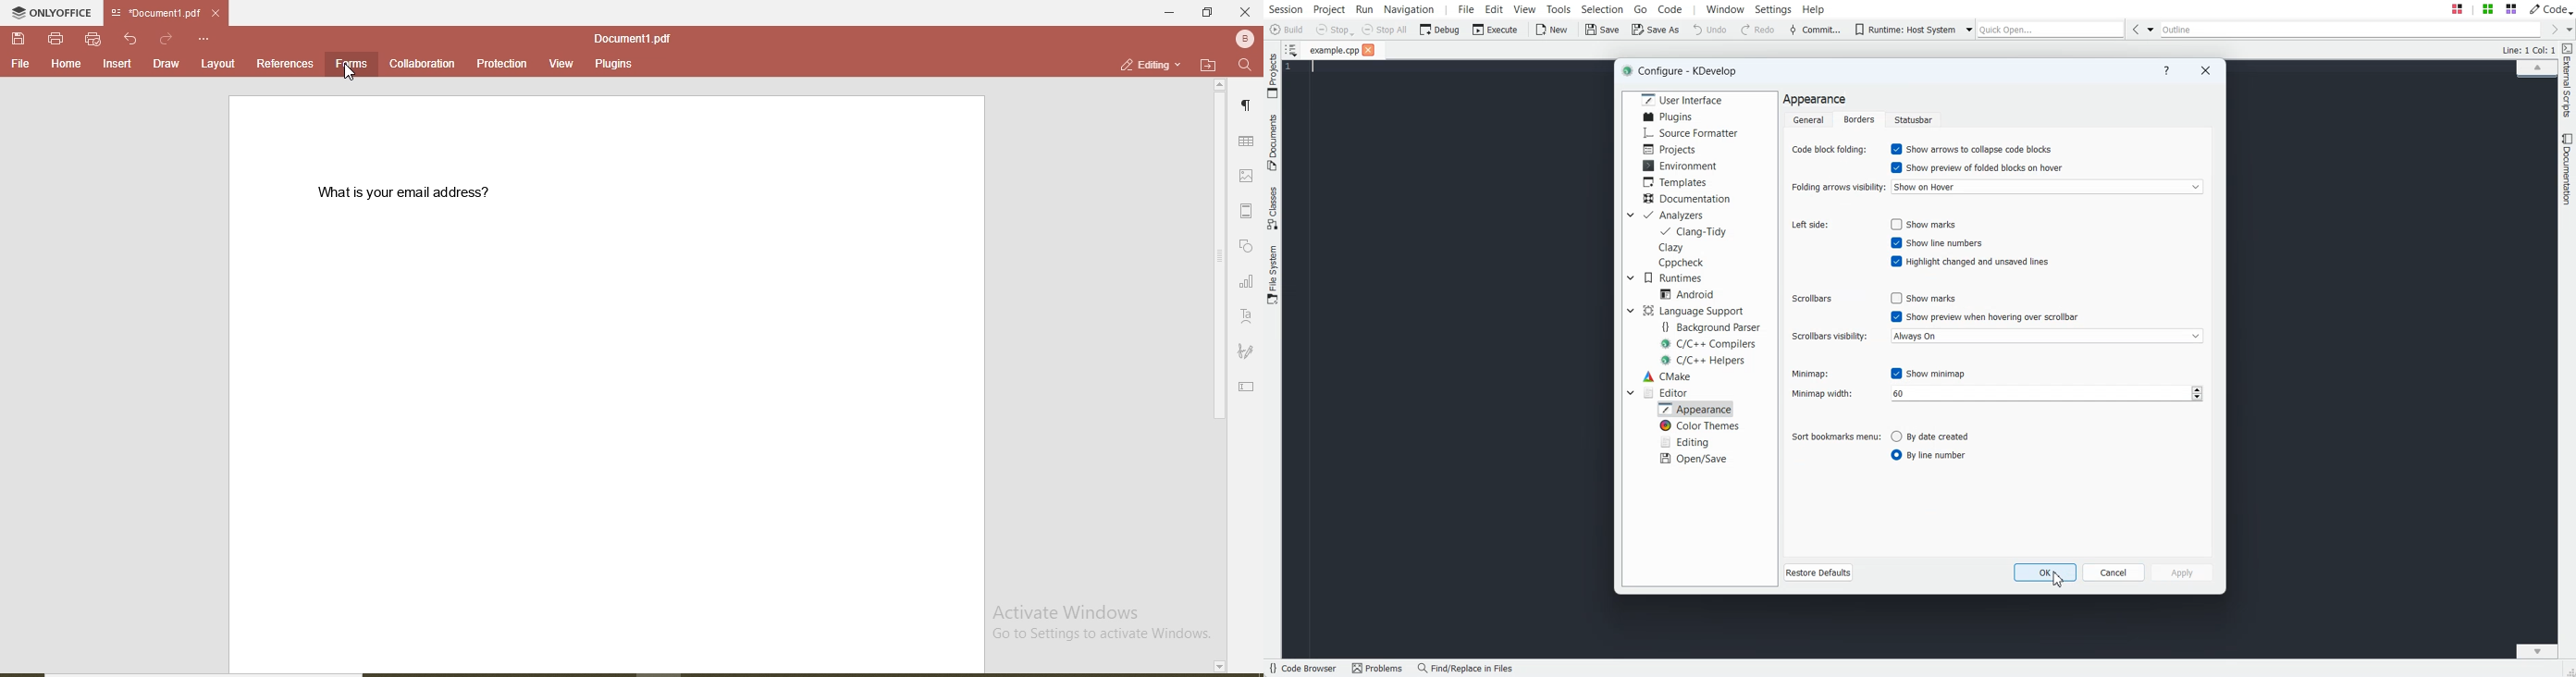 The image size is (2576, 700). Describe the element at coordinates (1243, 38) in the screenshot. I see `user` at that location.